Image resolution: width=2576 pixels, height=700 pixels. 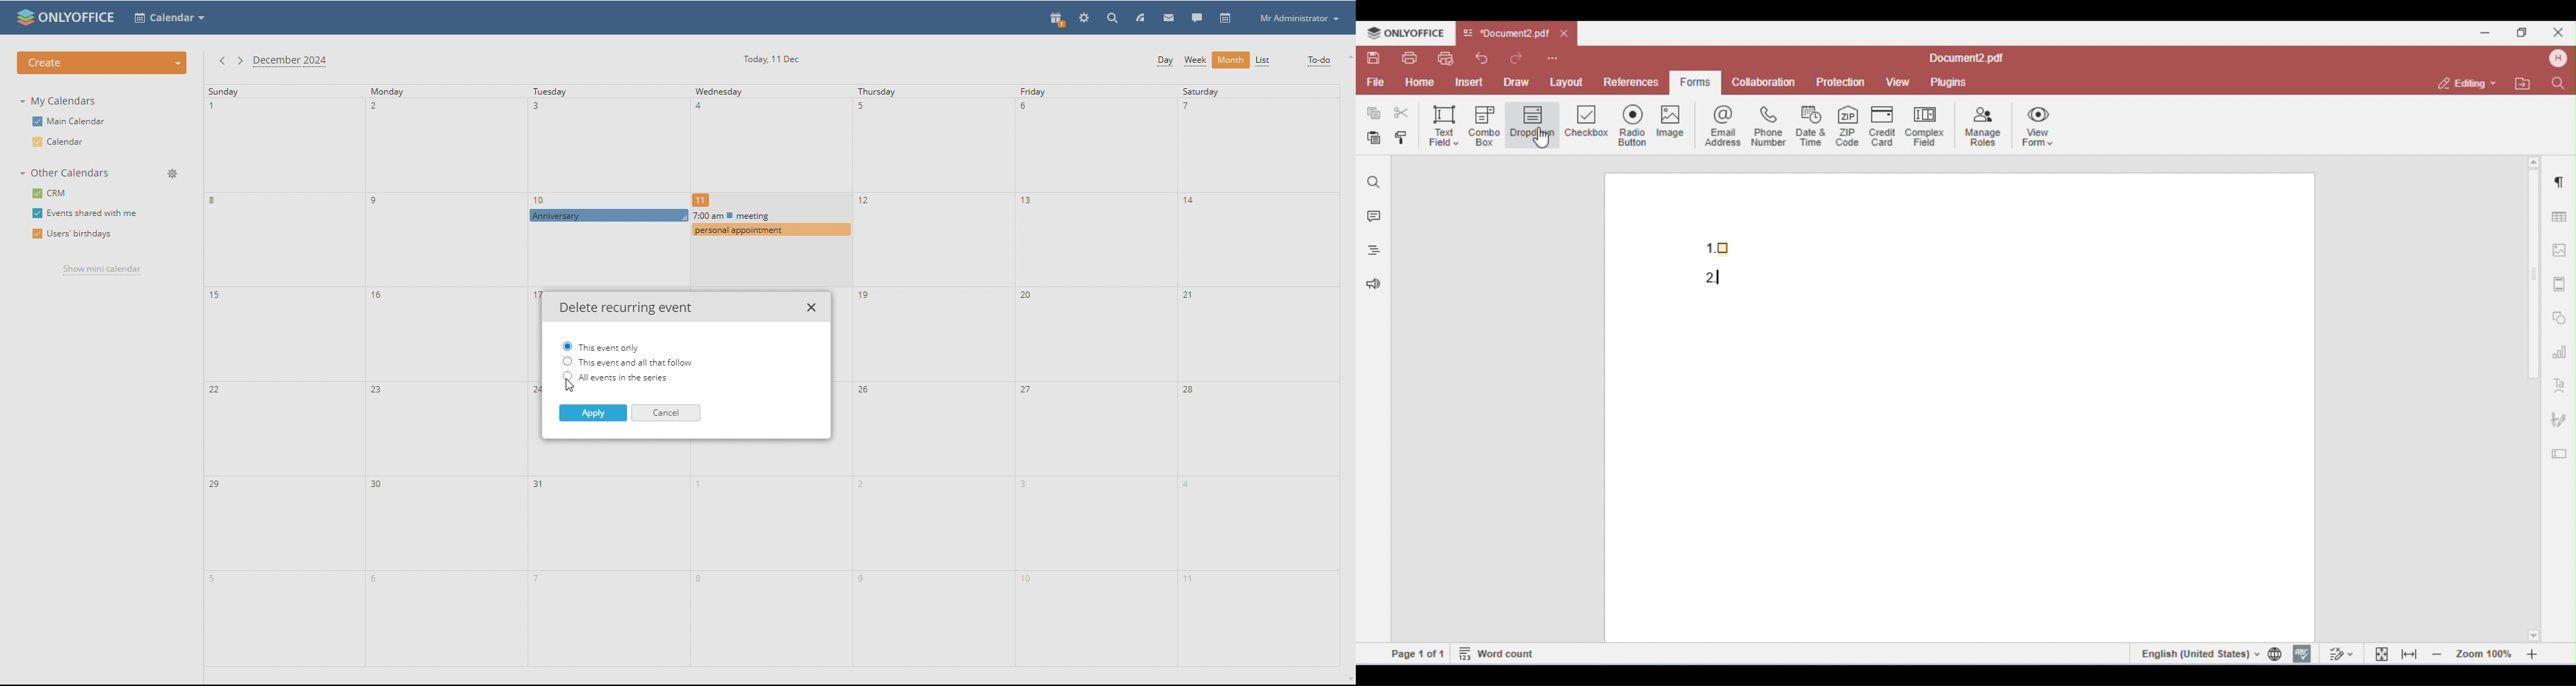 What do you see at coordinates (87, 213) in the screenshot?
I see `events shared with me` at bounding box center [87, 213].